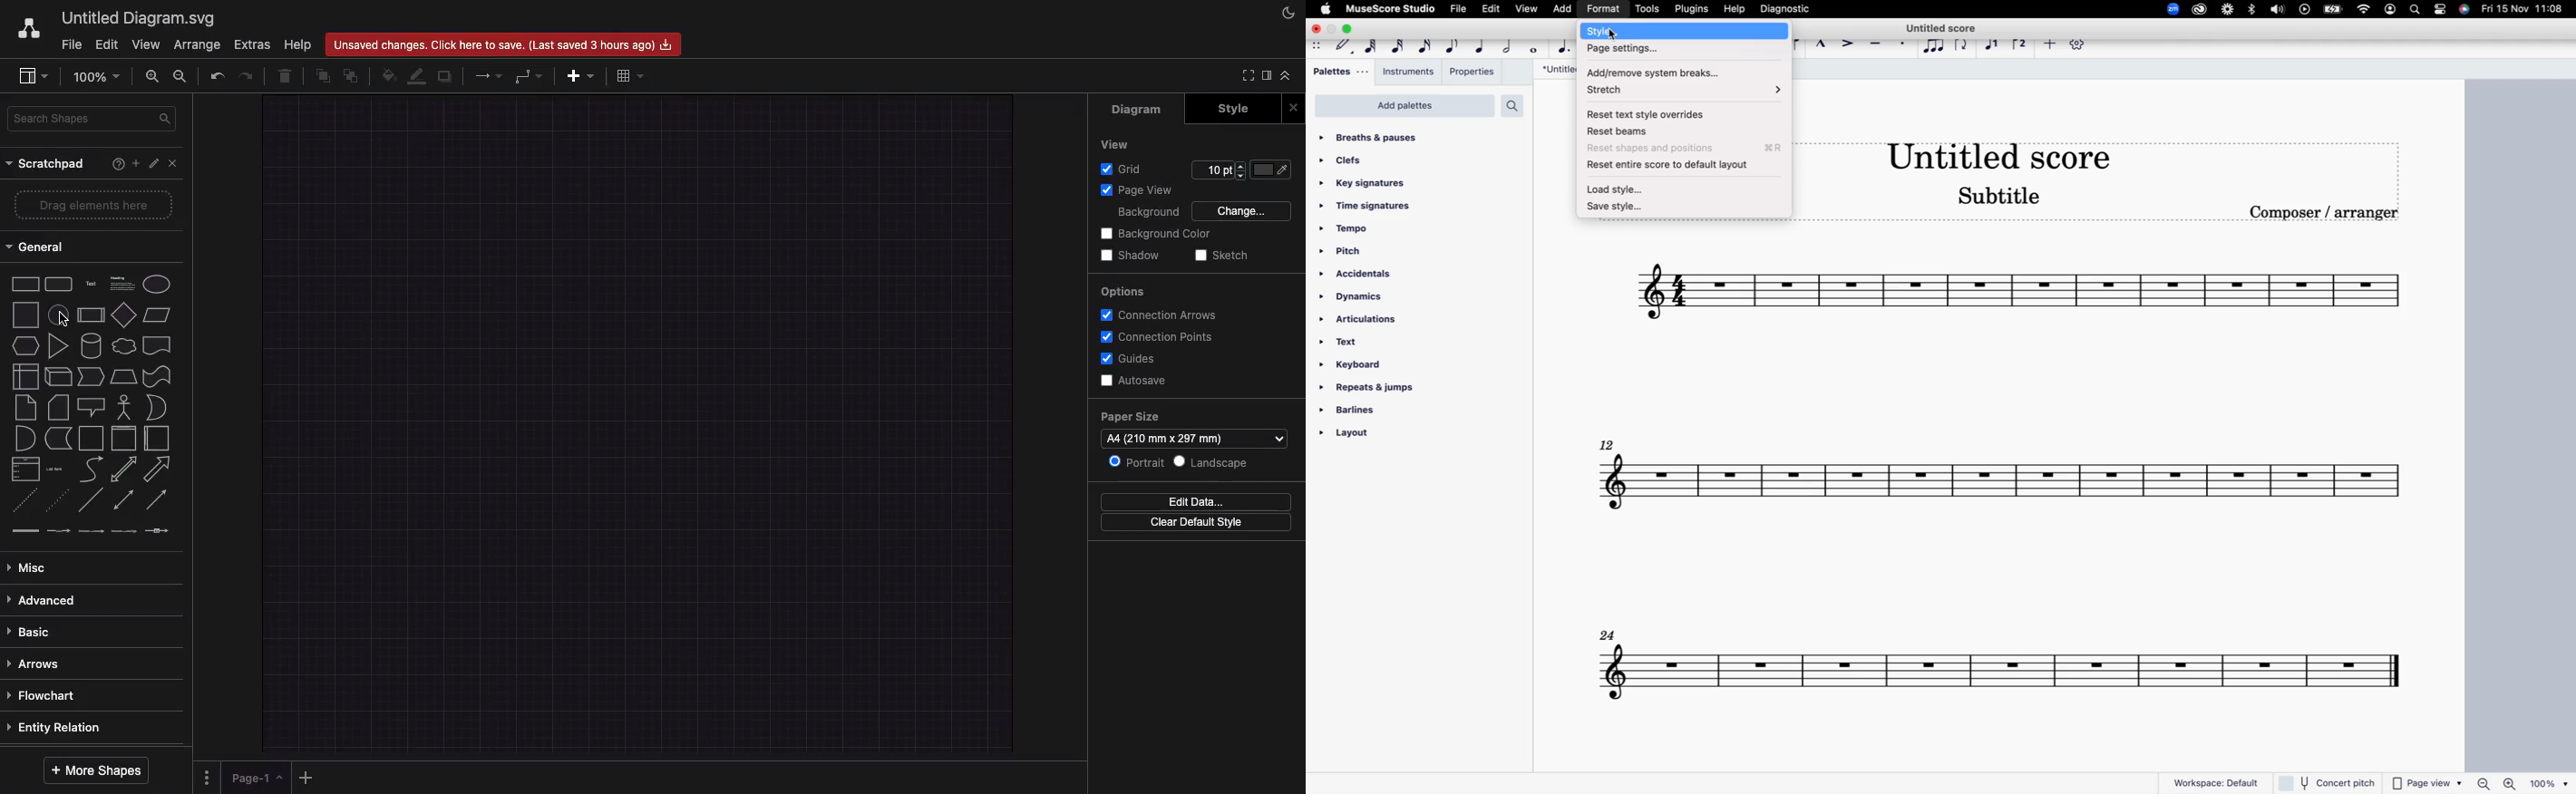 This screenshot has width=2576, height=812. What do you see at coordinates (1353, 364) in the screenshot?
I see `keyboard` at bounding box center [1353, 364].